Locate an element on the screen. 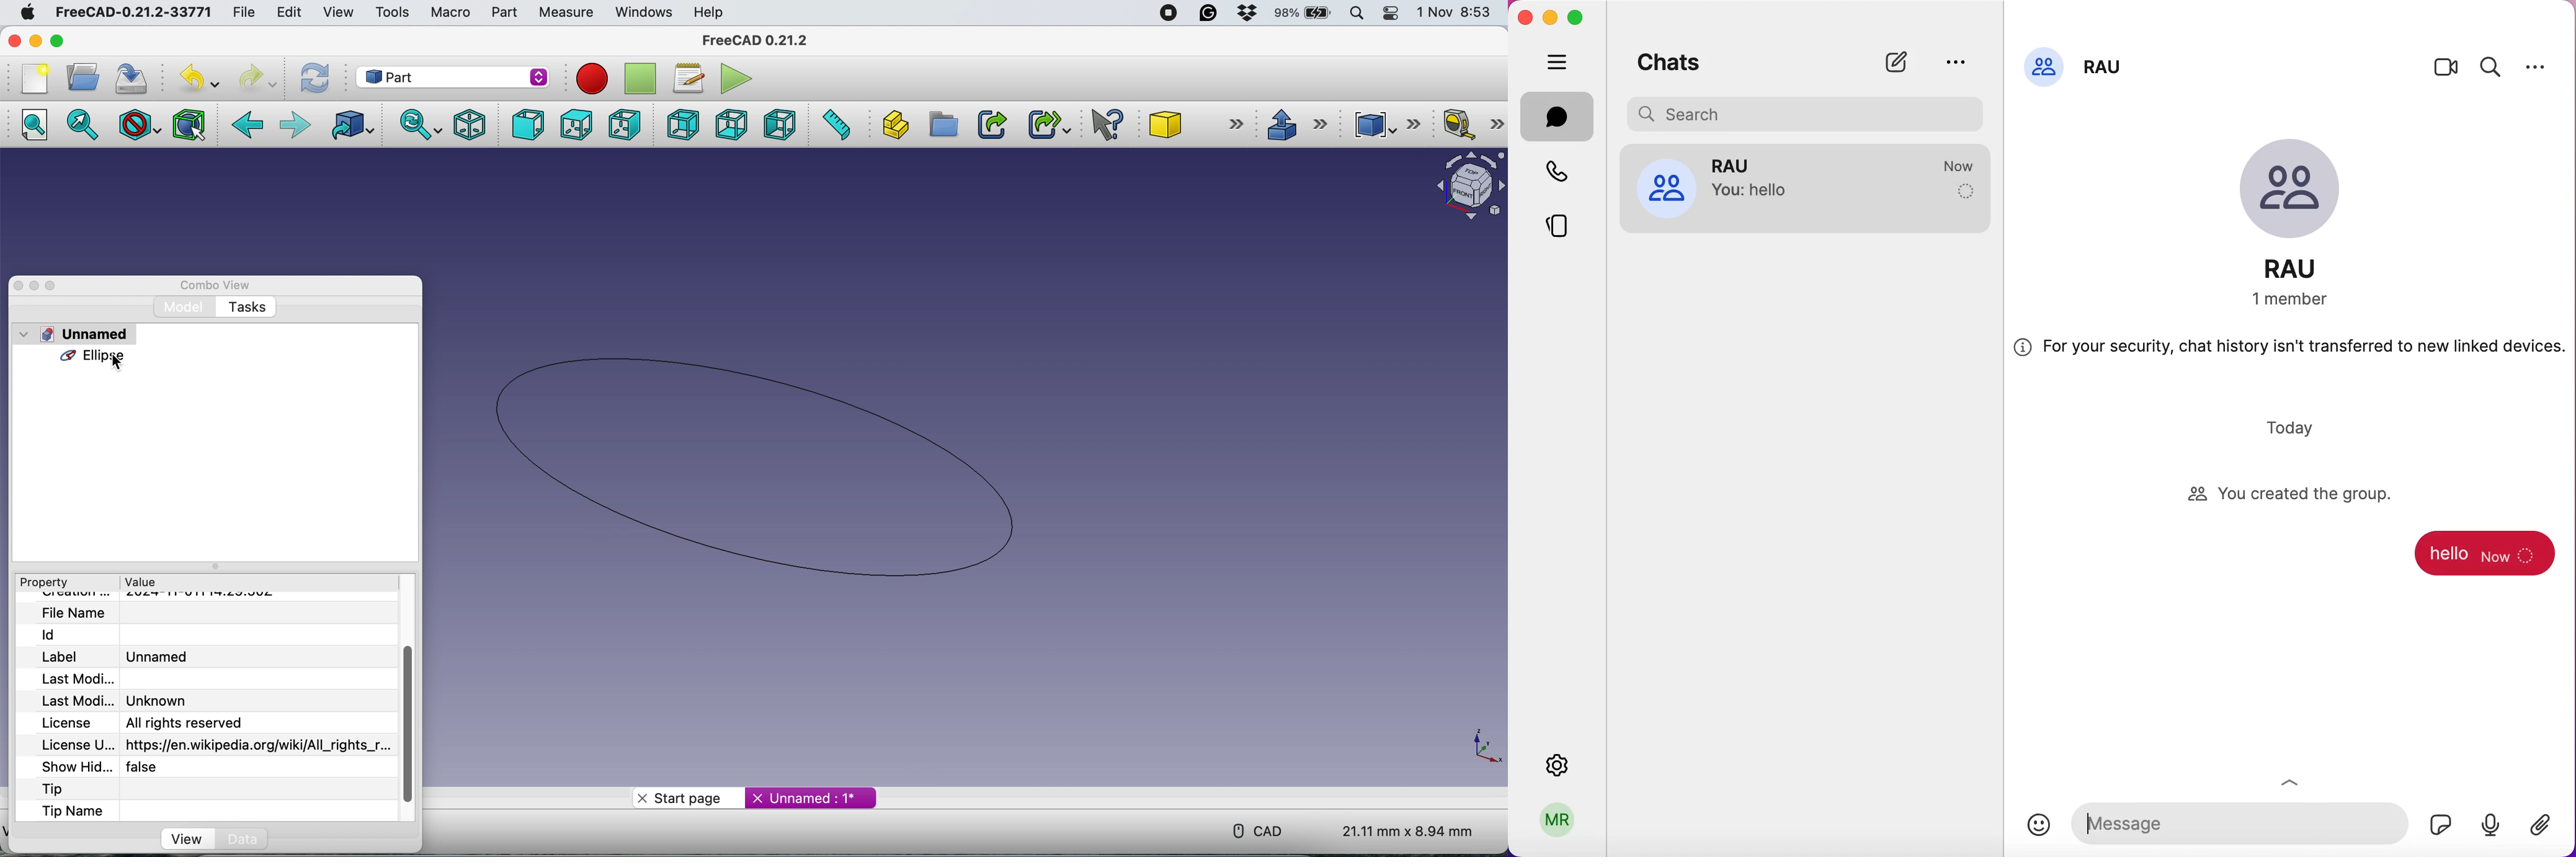 The image size is (2576, 868). ellipse is located at coordinates (119, 363).